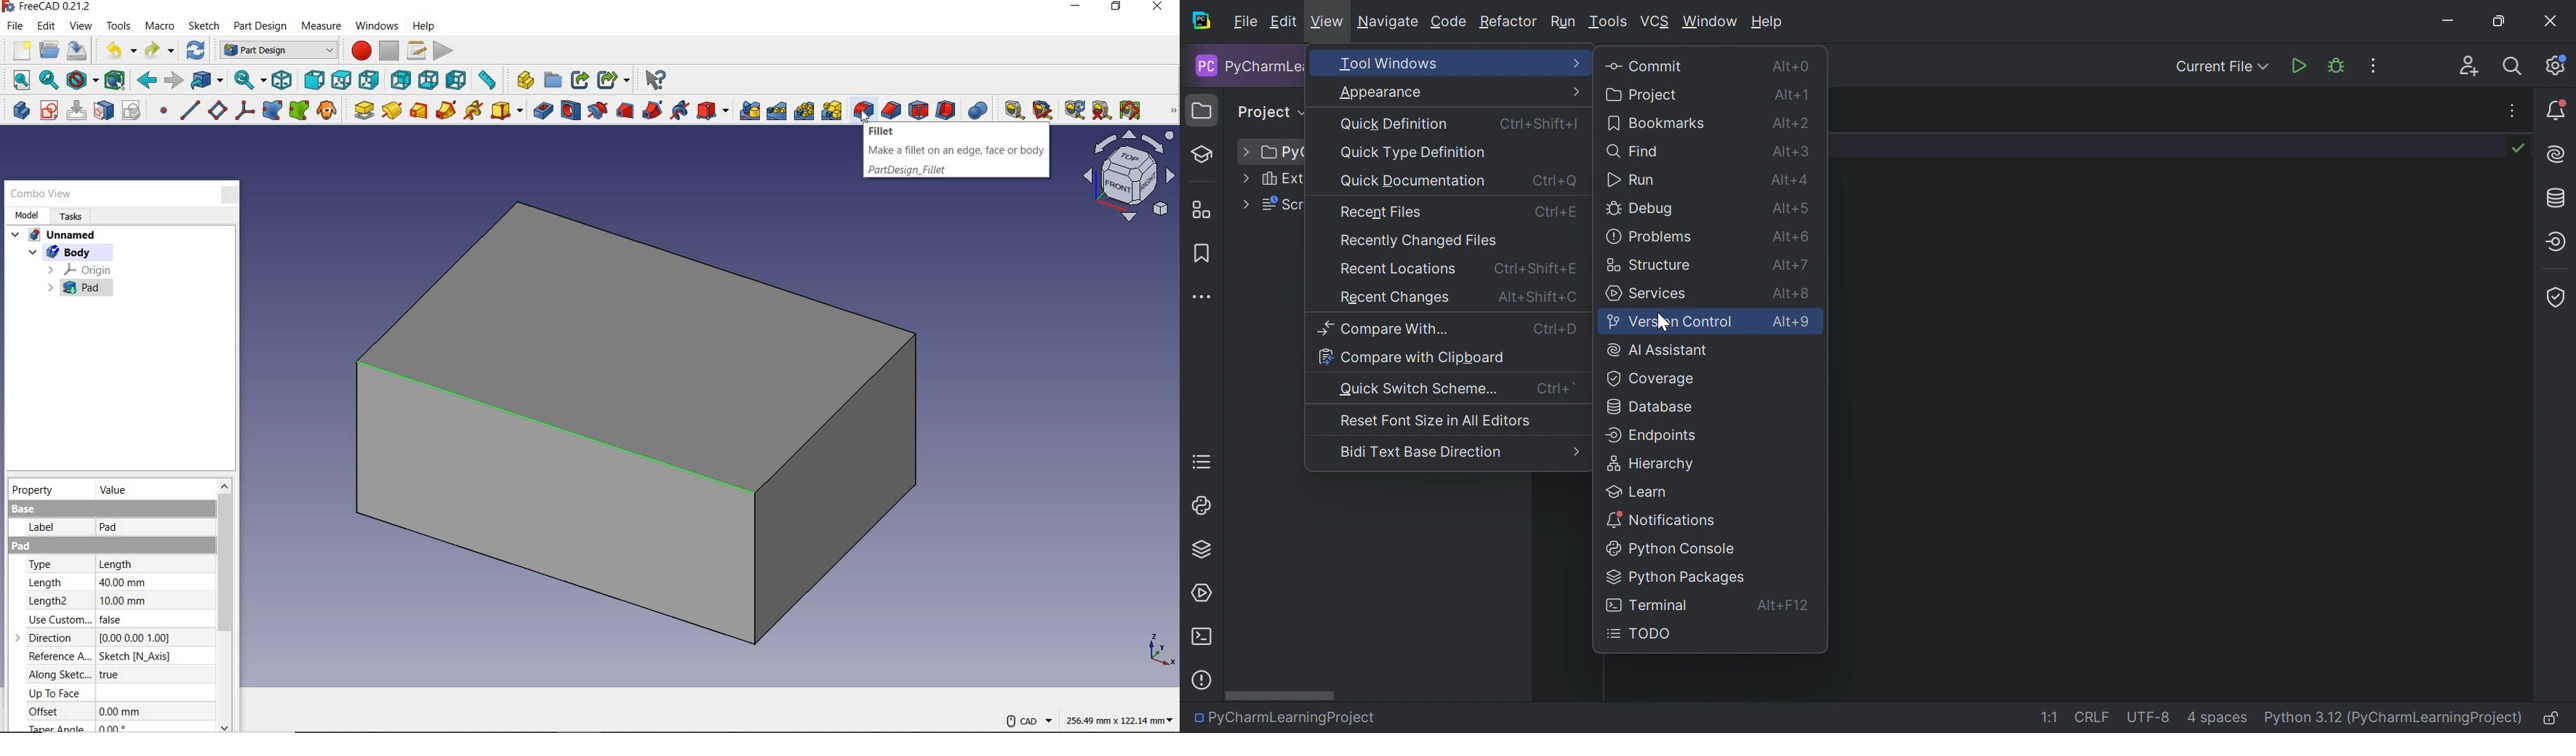 The height and width of the screenshot is (756, 2576). What do you see at coordinates (121, 601) in the screenshot?
I see `10.00 mm` at bounding box center [121, 601].